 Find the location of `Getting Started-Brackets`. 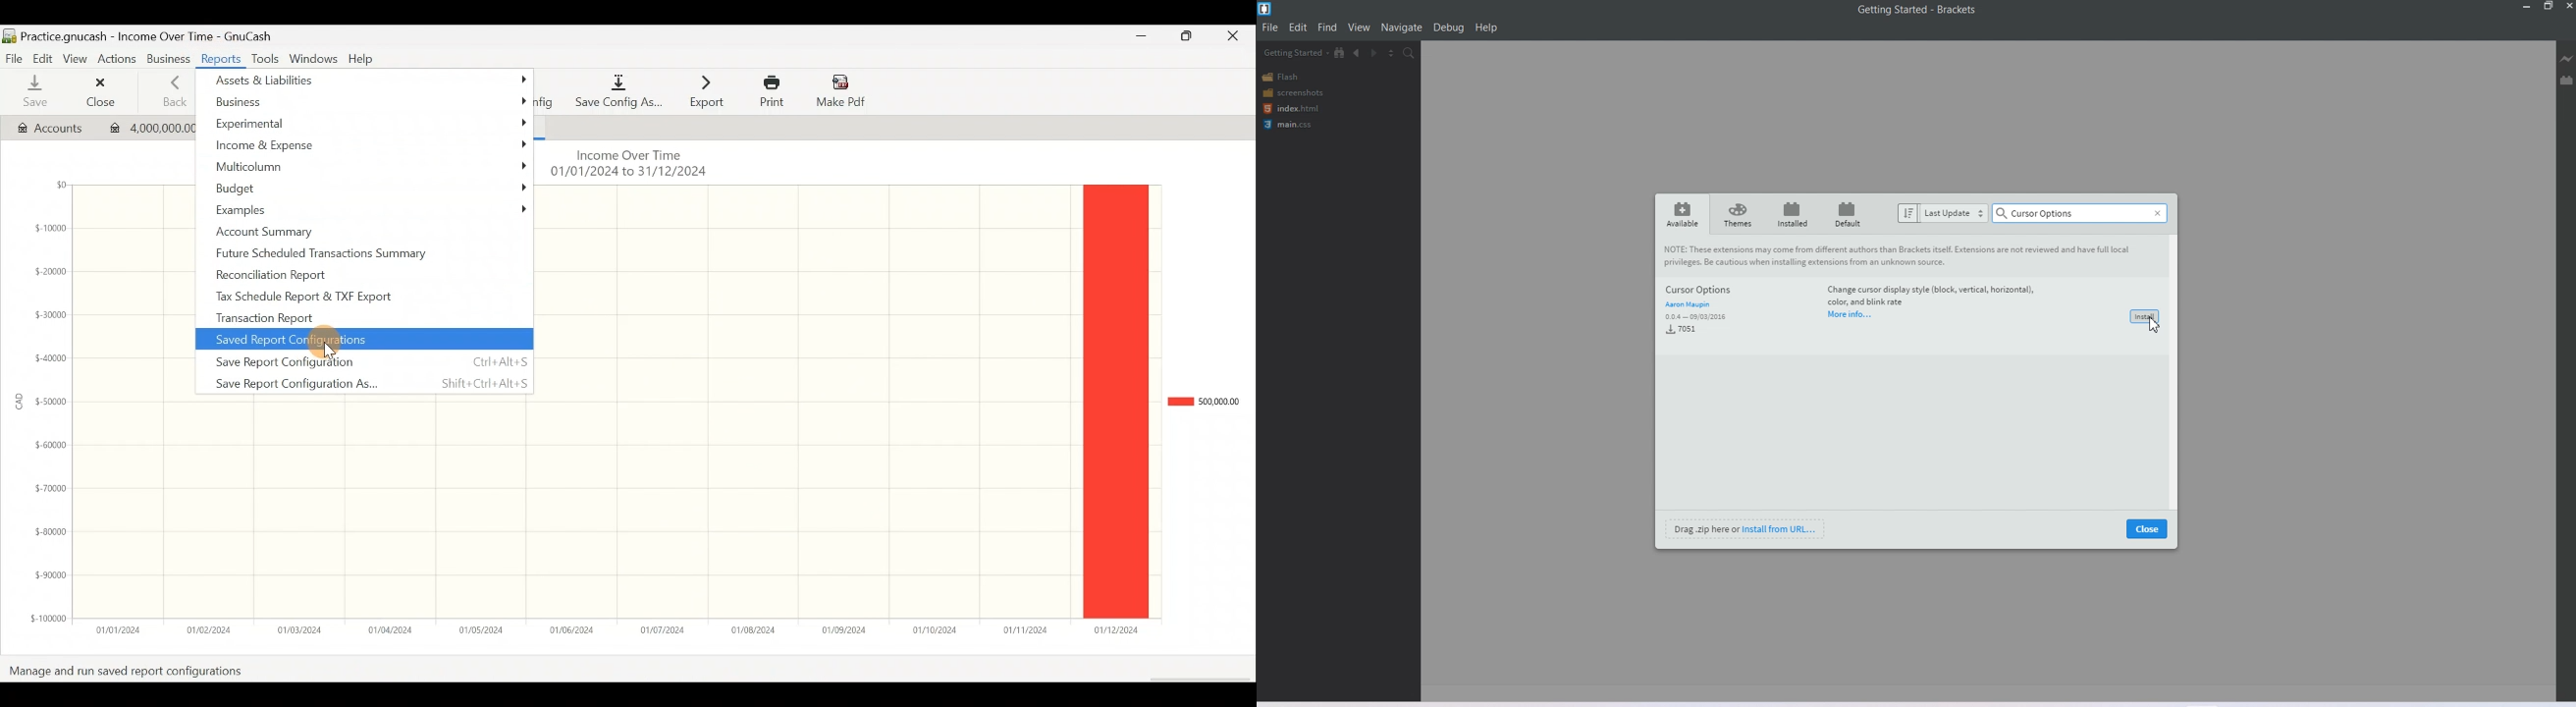

Getting Started-Brackets is located at coordinates (1917, 10).